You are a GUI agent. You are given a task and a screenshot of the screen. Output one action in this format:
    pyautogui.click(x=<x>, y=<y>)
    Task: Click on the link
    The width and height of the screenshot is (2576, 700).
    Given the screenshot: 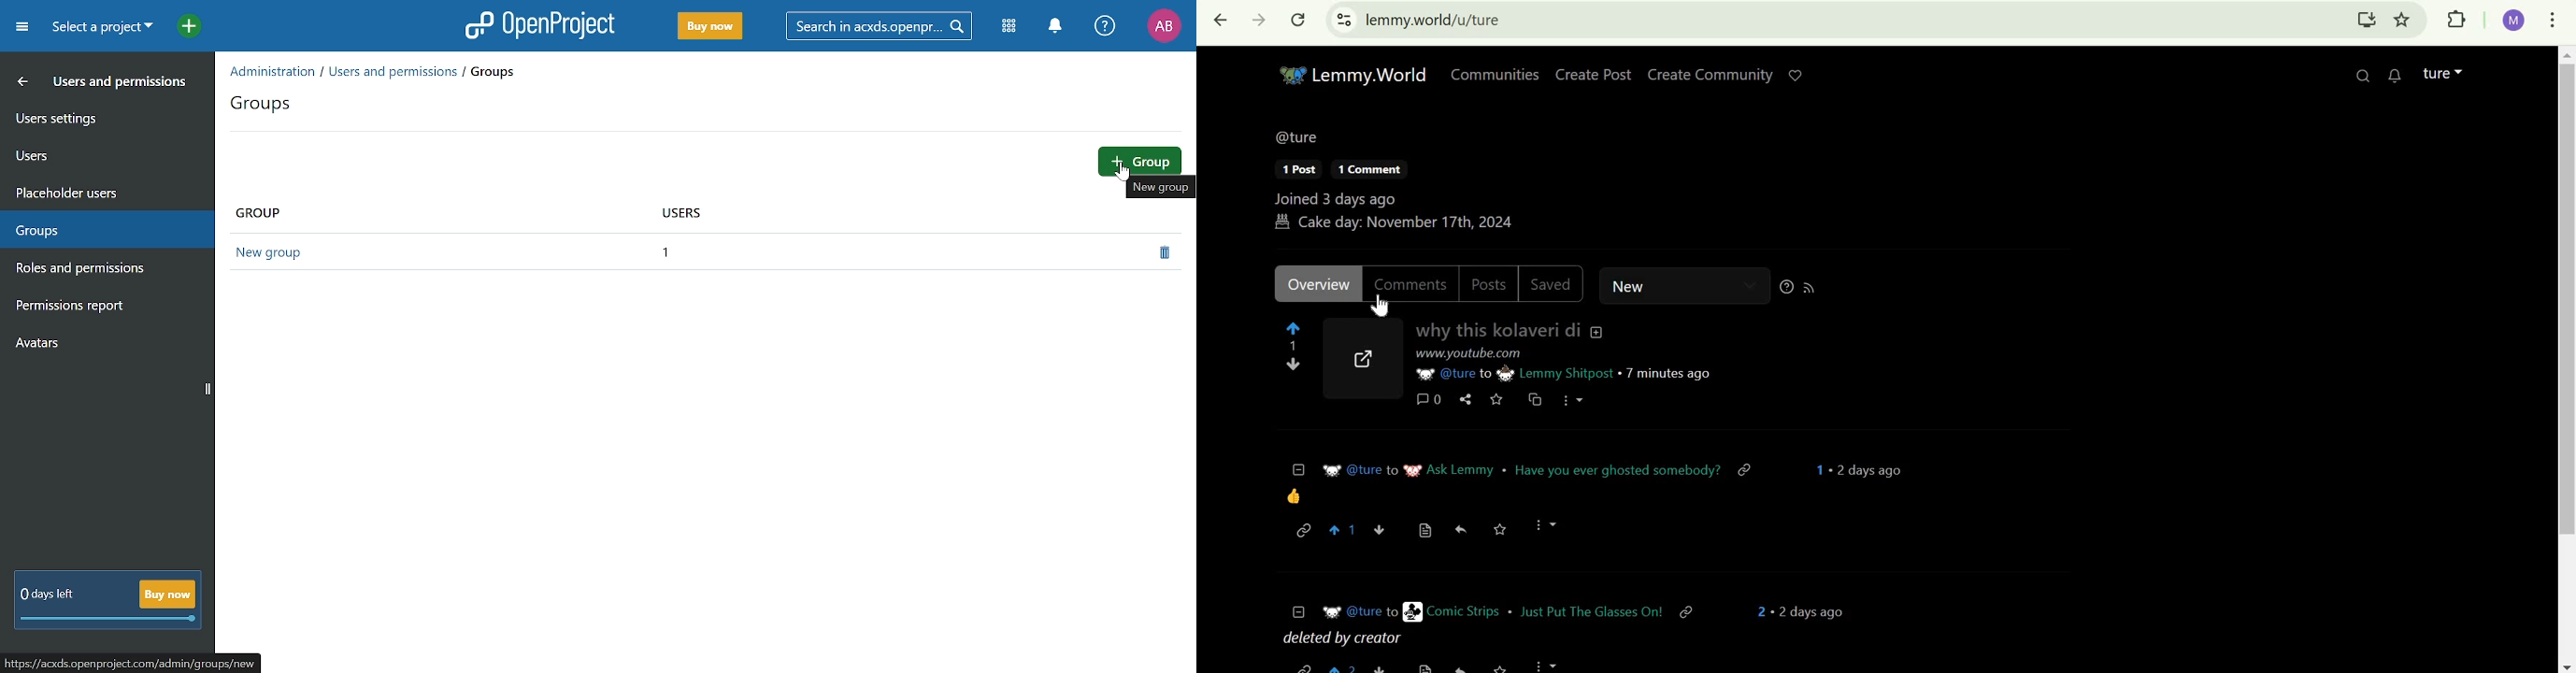 What is the action you would take?
    pyautogui.click(x=1474, y=354)
    